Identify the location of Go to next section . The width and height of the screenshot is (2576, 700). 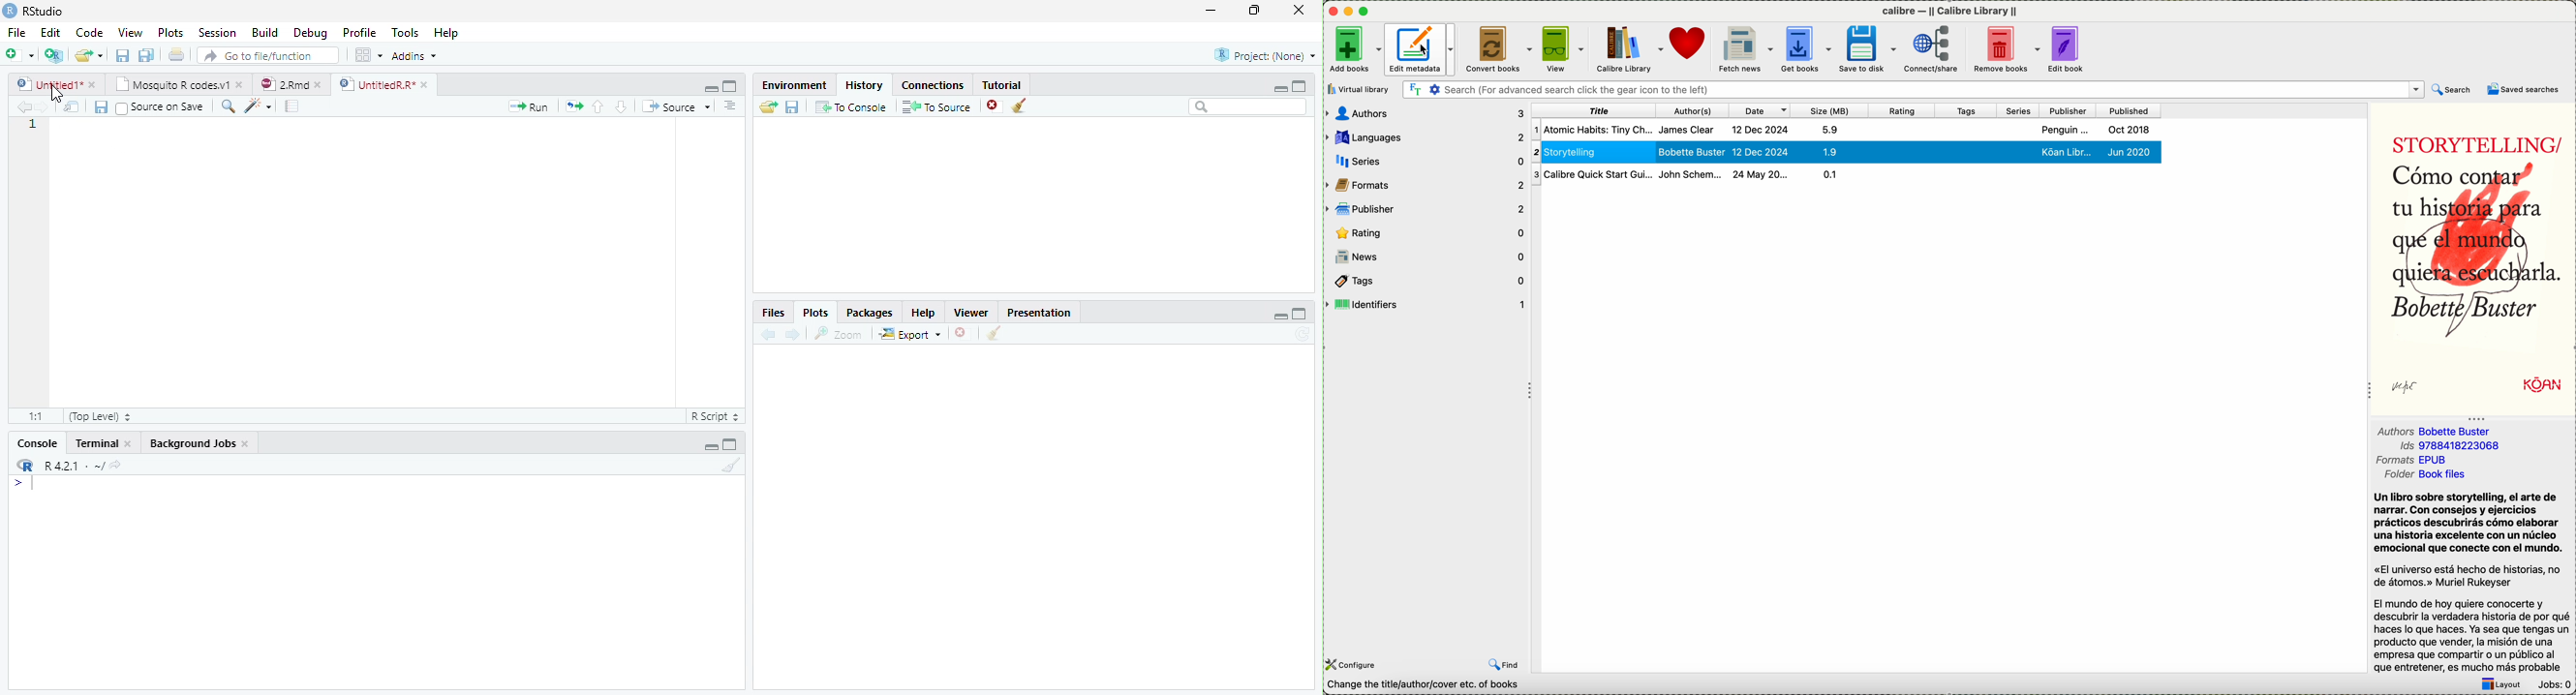
(622, 107).